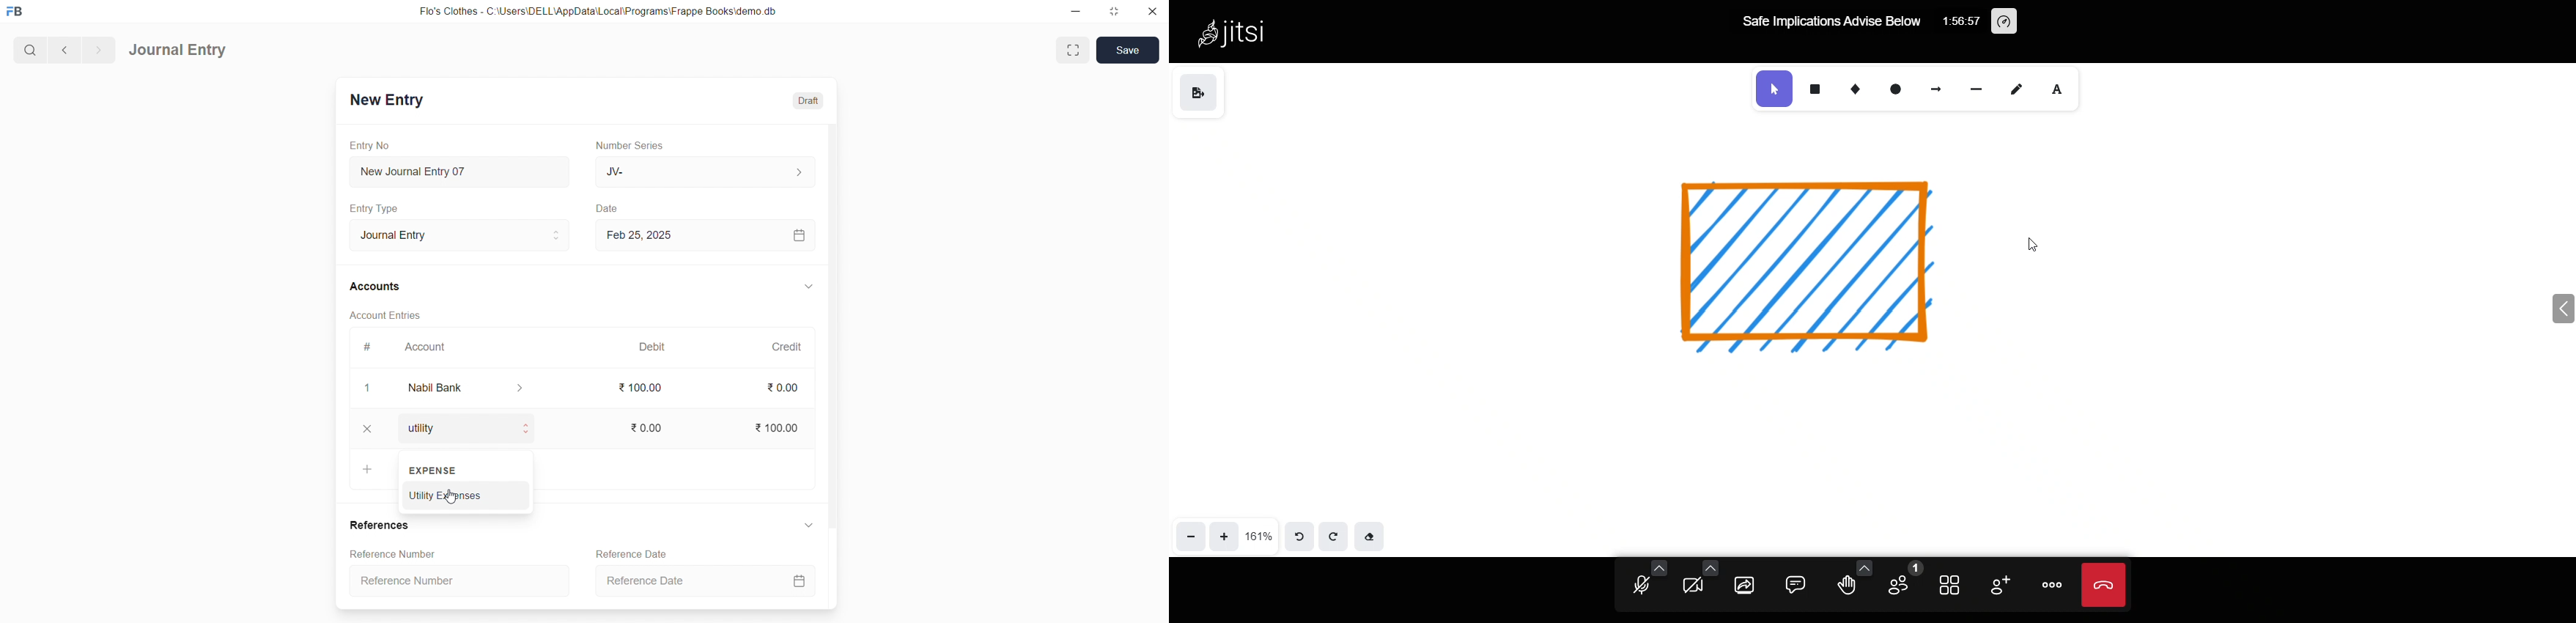  Describe the element at coordinates (607, 208) in the screenshot. I see `Date` at that location.